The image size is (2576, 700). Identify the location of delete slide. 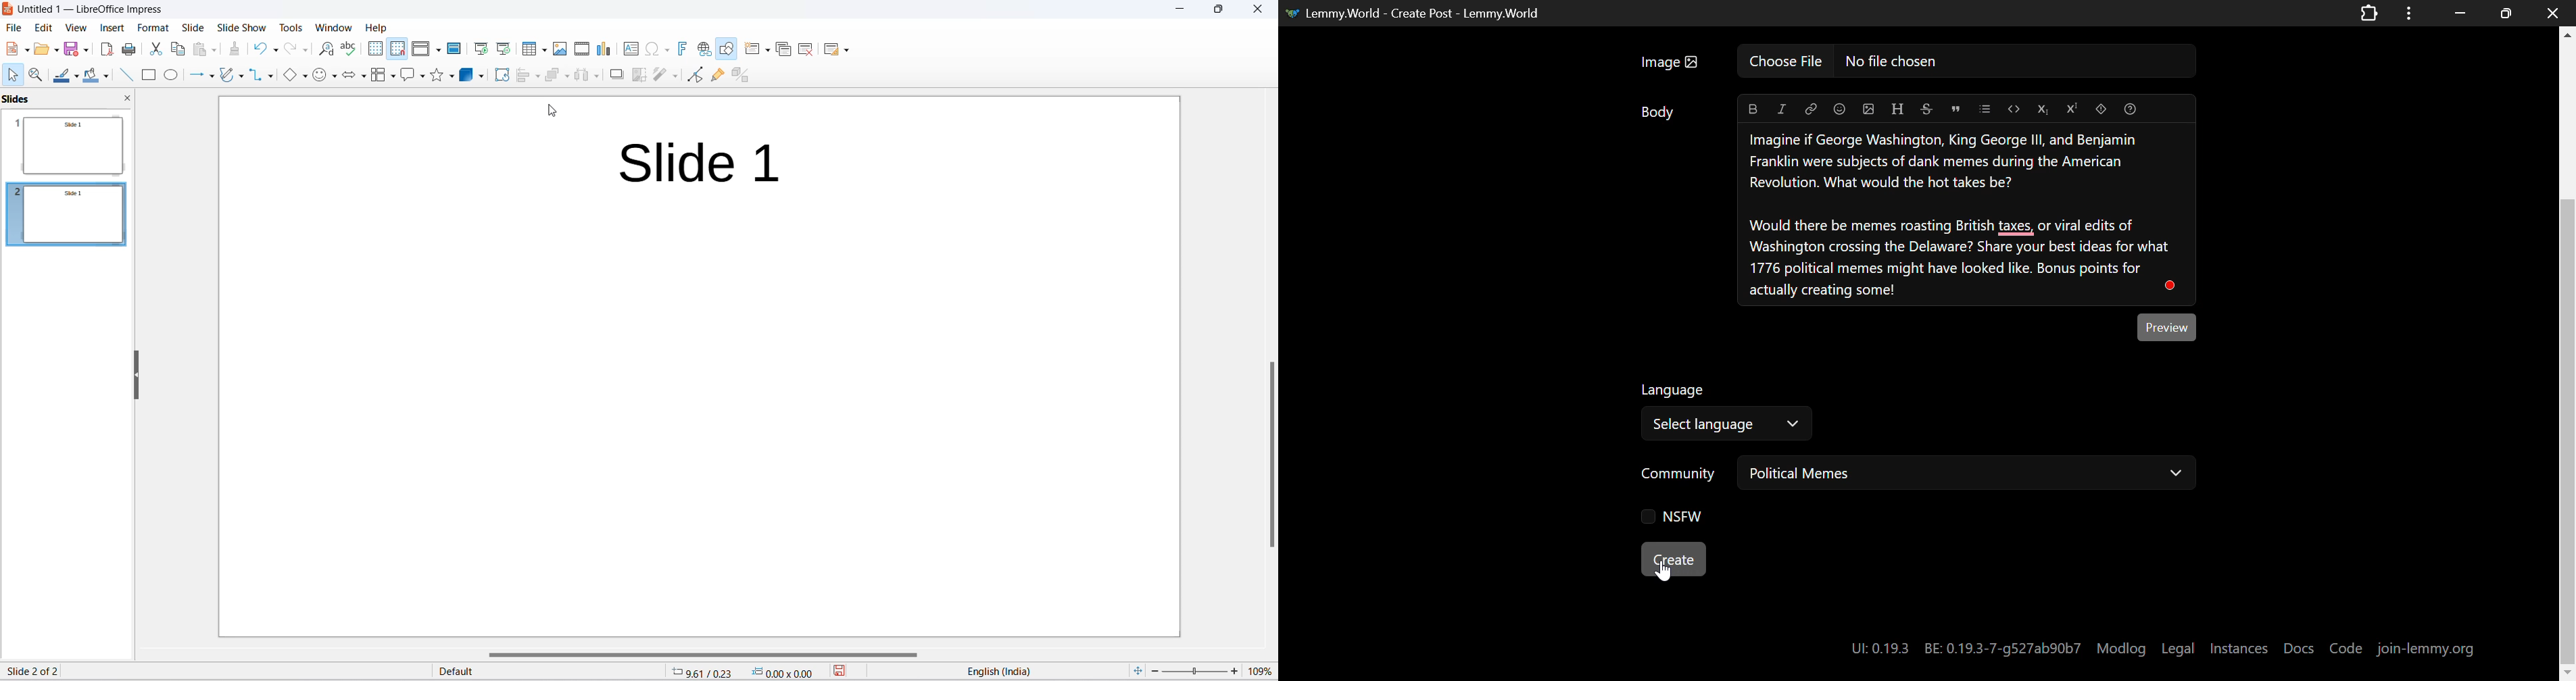
(807, 48).